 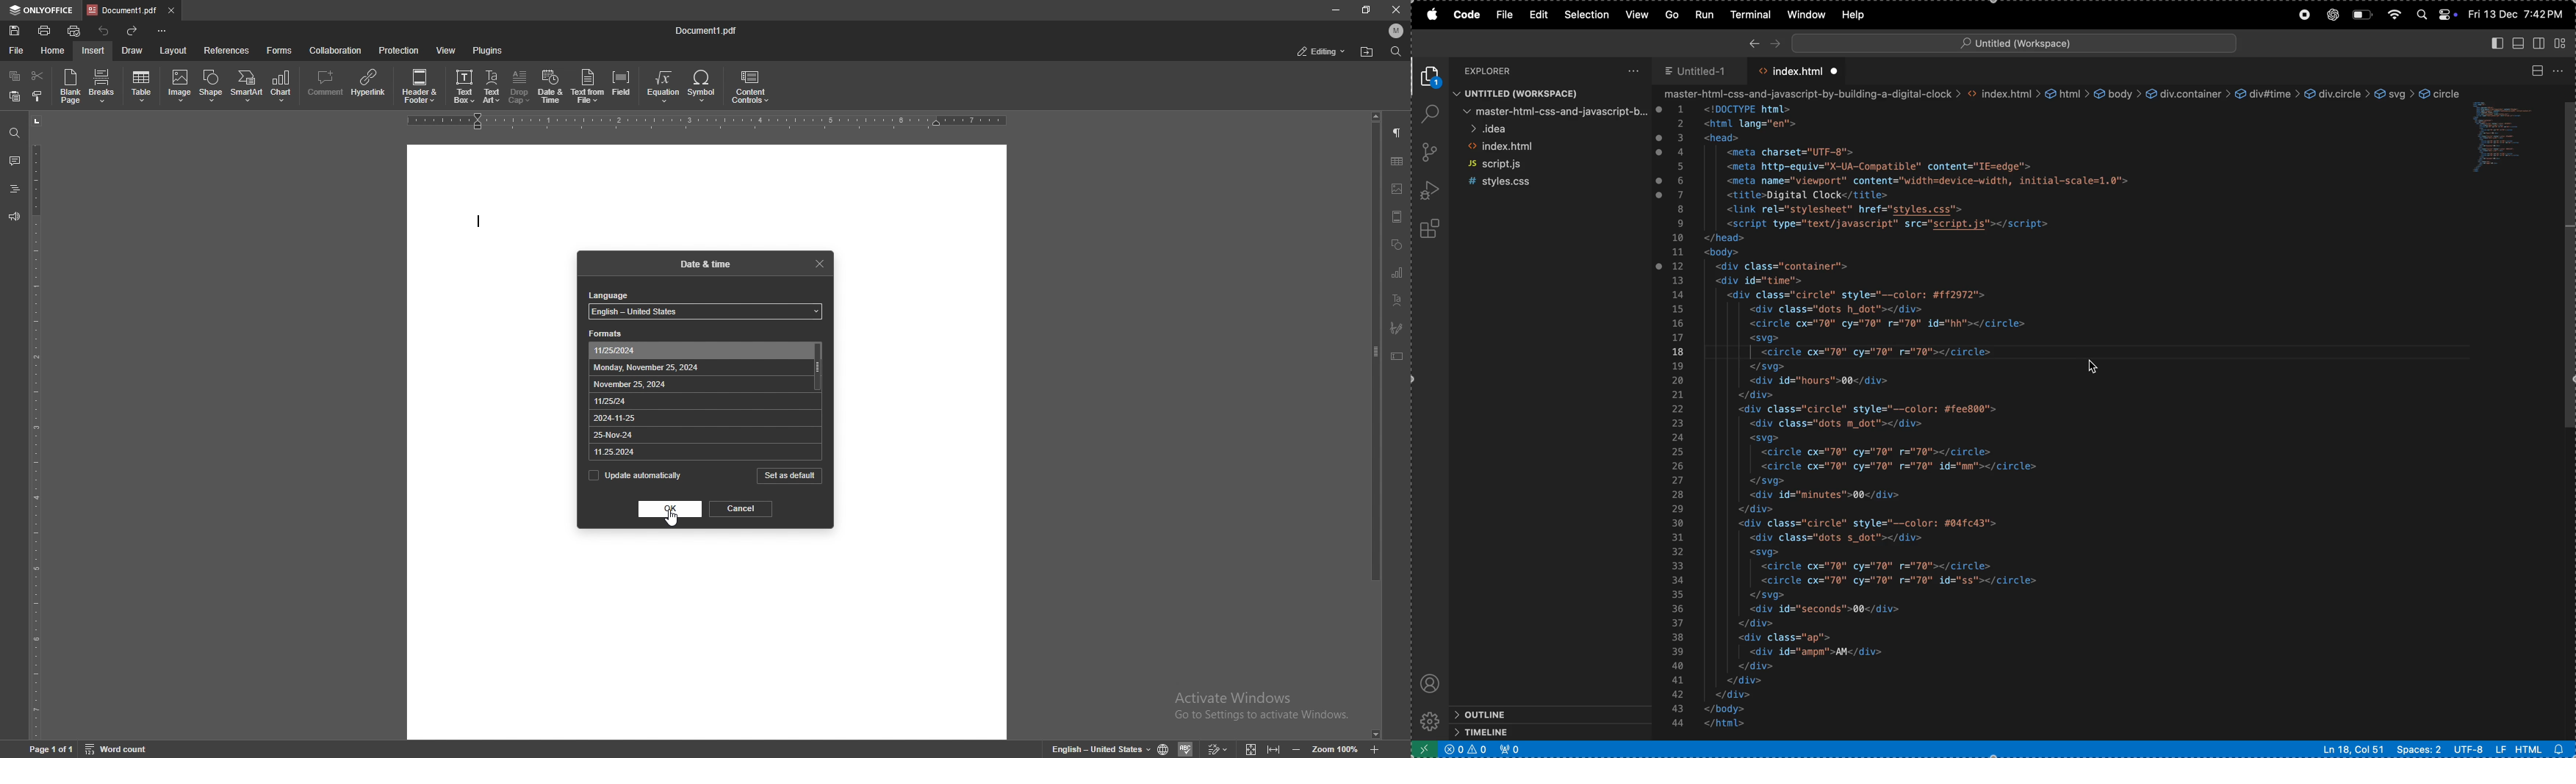 I want to click on protection, so click(x=400, y=50).